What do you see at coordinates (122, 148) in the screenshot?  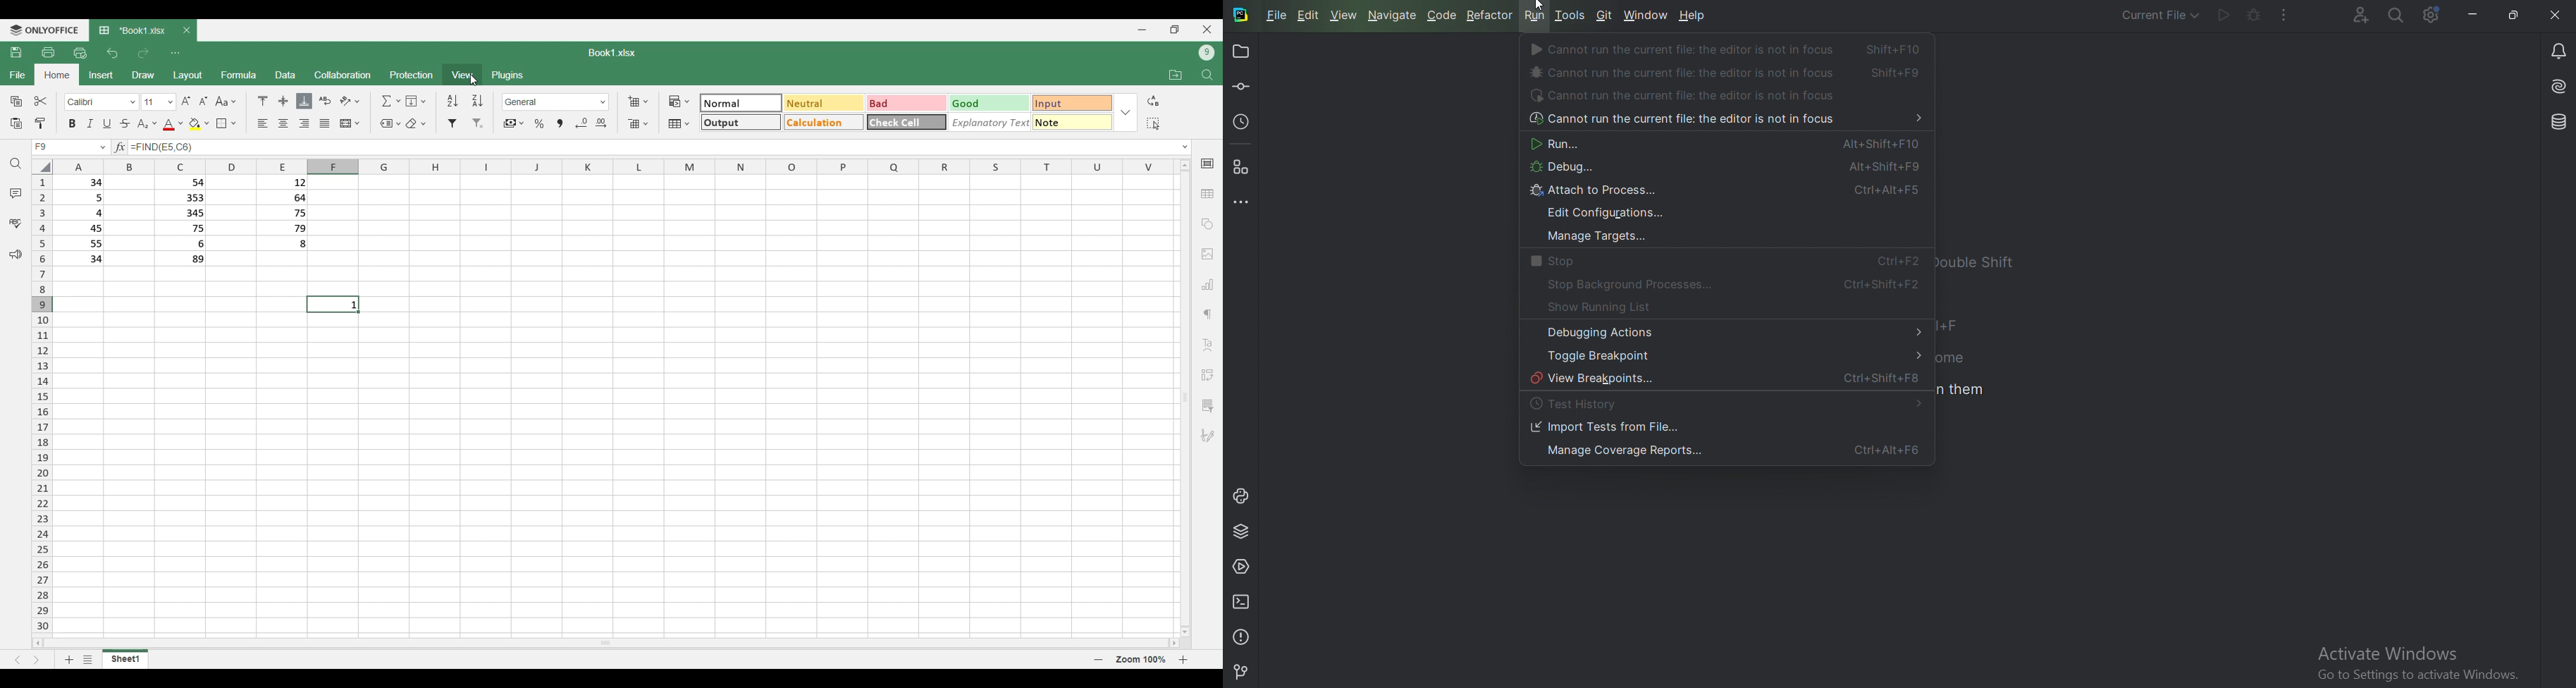 I see `input formula` at bounding box center [122, 148].